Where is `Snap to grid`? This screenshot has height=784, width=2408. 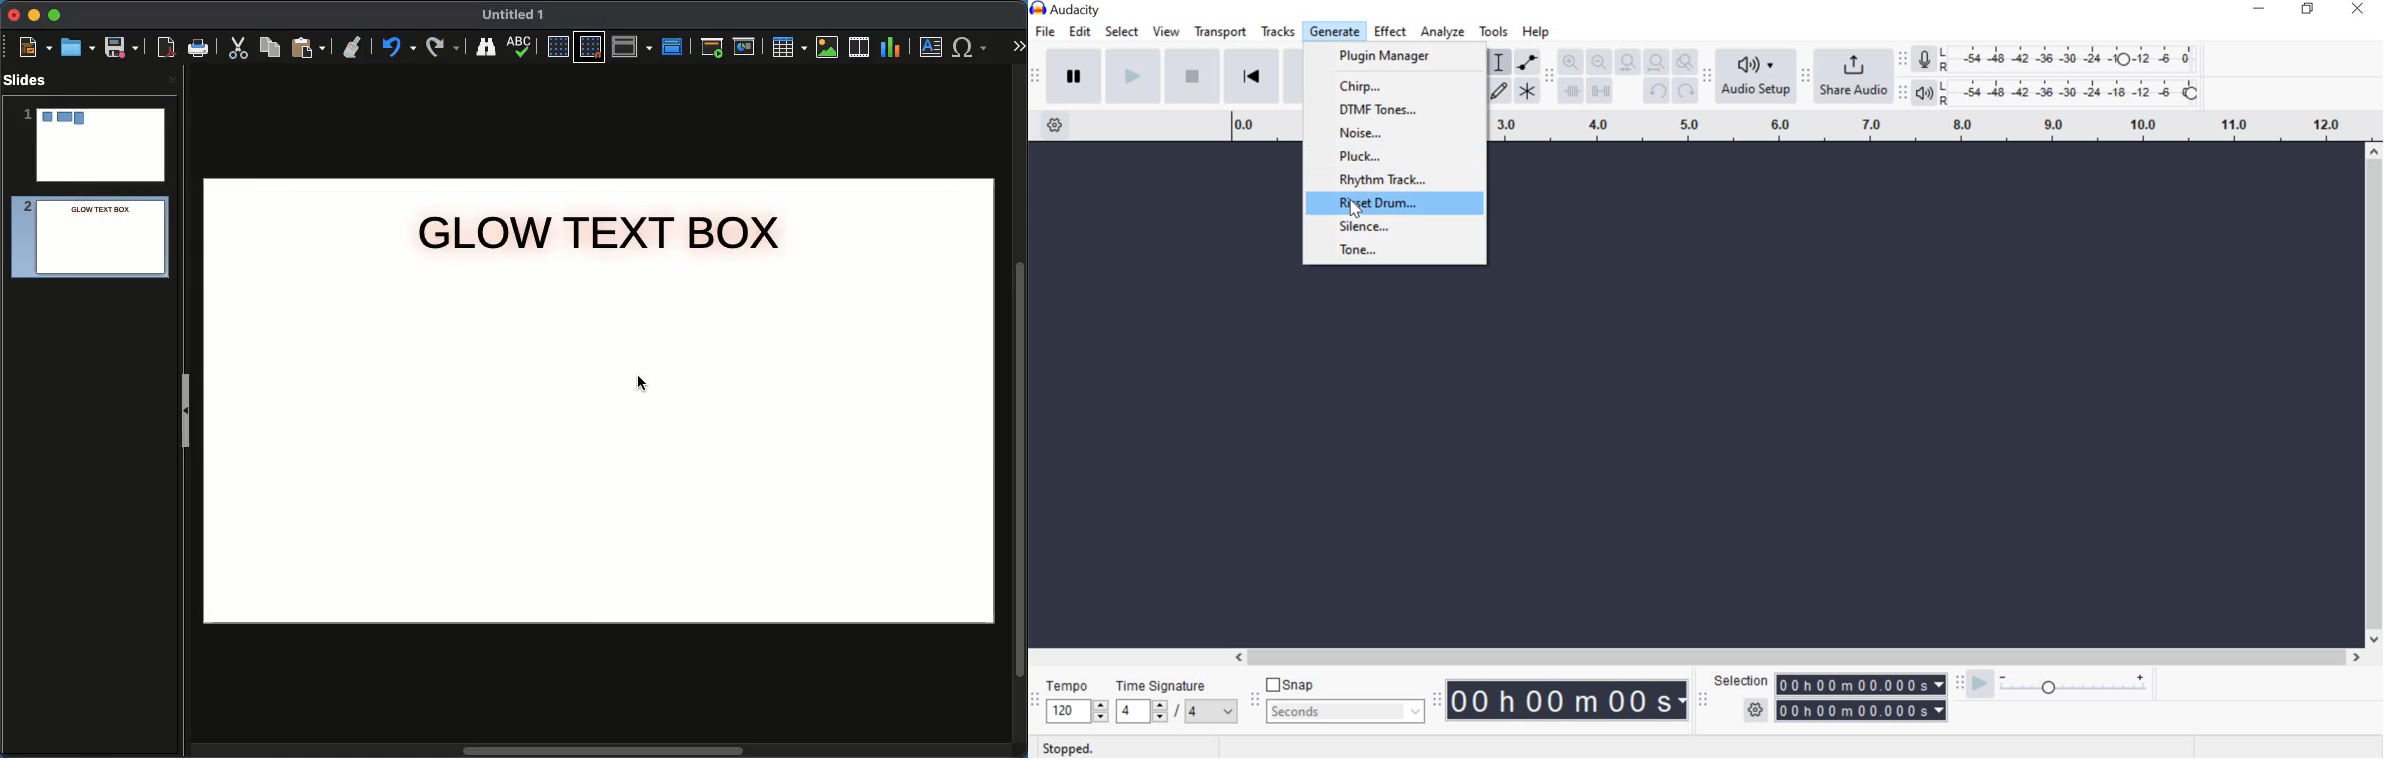
Snap to grid is located at coordinates (592, 46).